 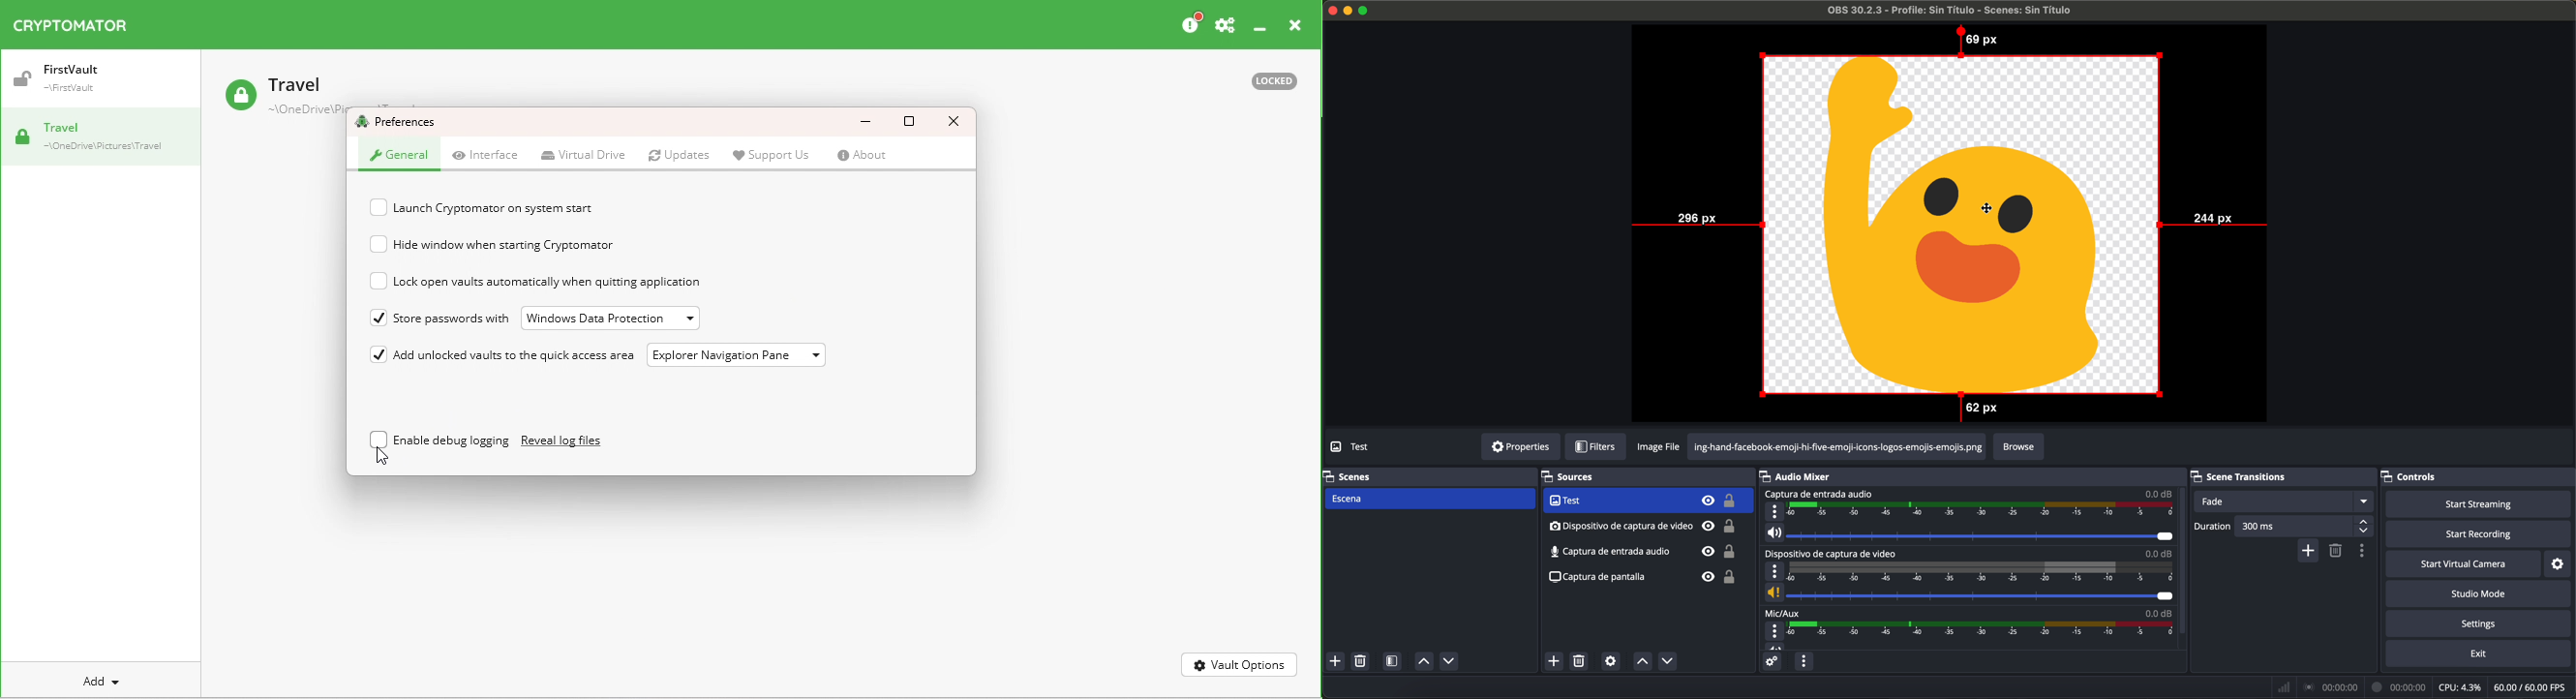 I want to click on screenshot, so click(x=1641, y=552).